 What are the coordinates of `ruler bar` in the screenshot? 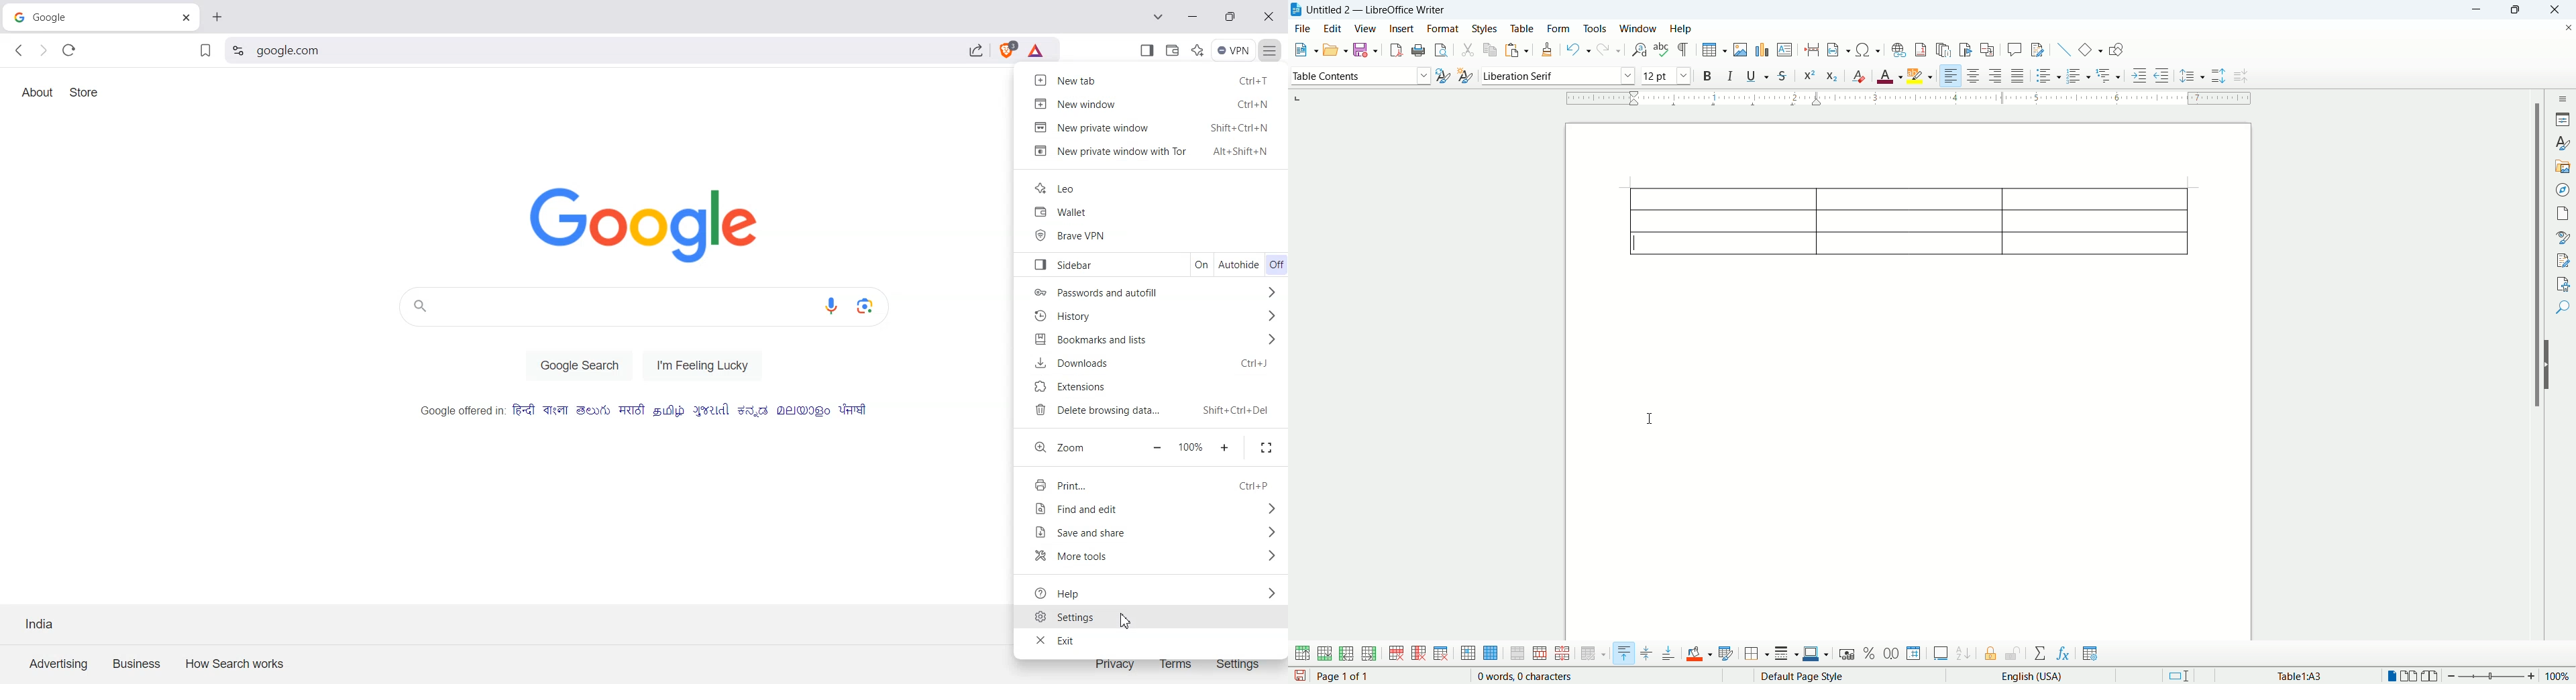 It's located at (1917, 101).